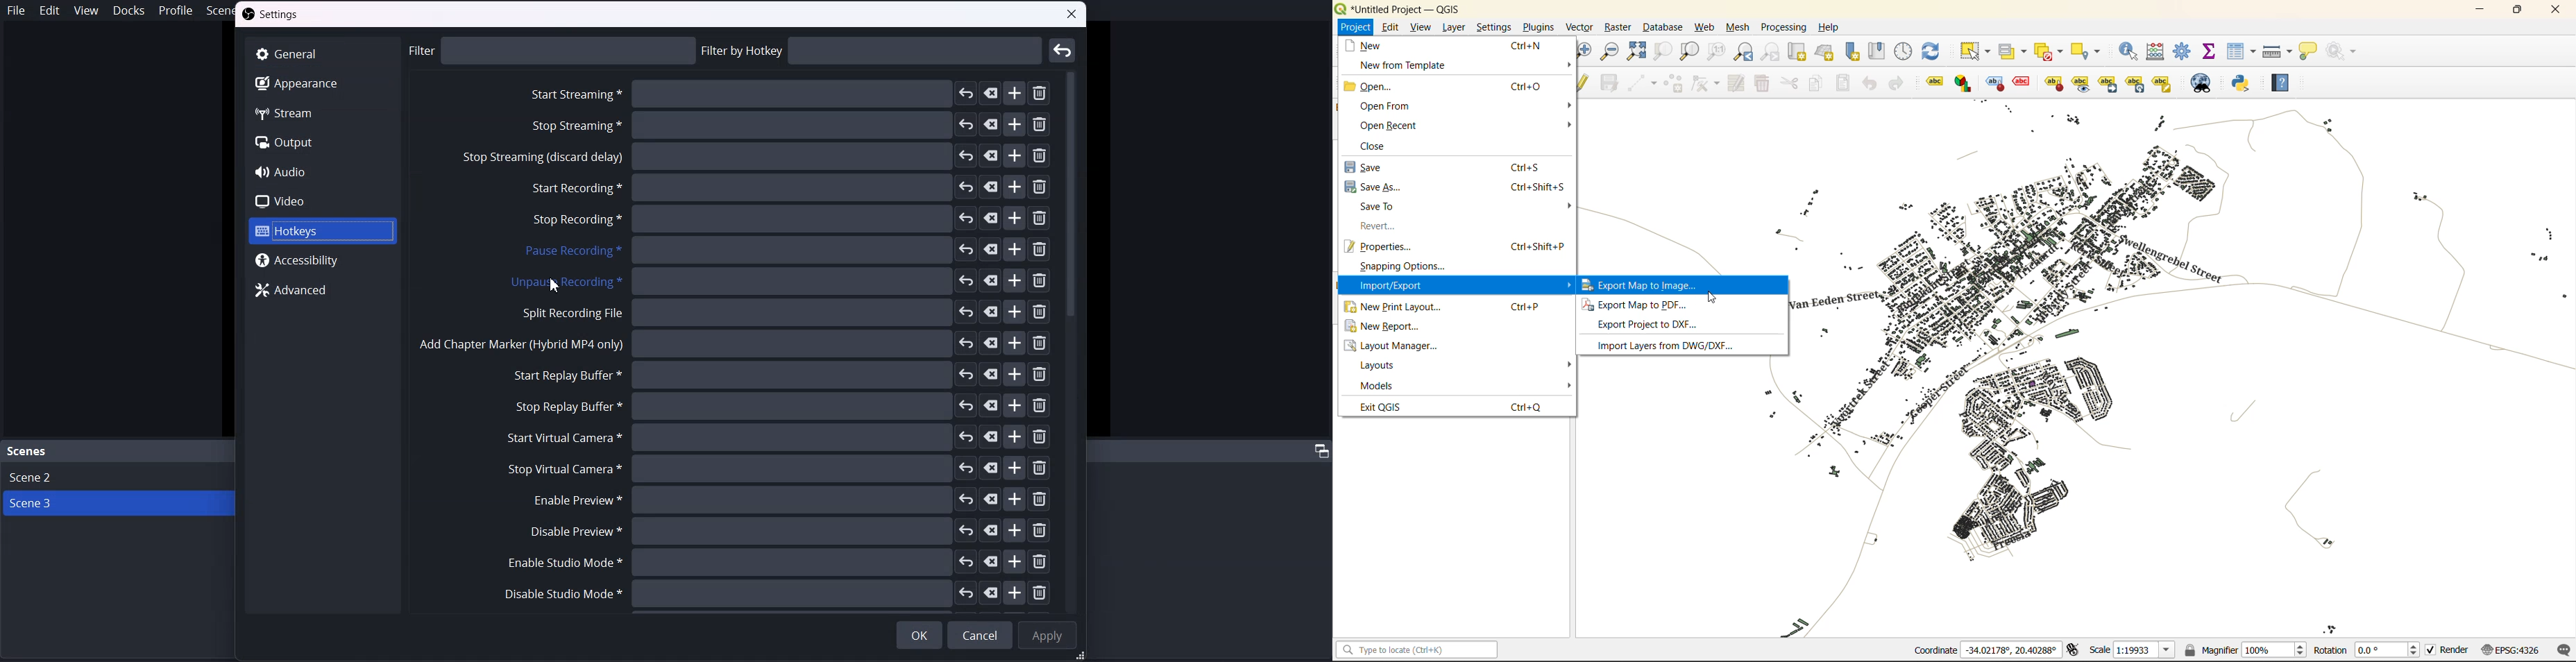 The image size is (2576, 672). Describe the element at coordinates (1319, 450) in the screenshot. I see `adjust tab` at that location.